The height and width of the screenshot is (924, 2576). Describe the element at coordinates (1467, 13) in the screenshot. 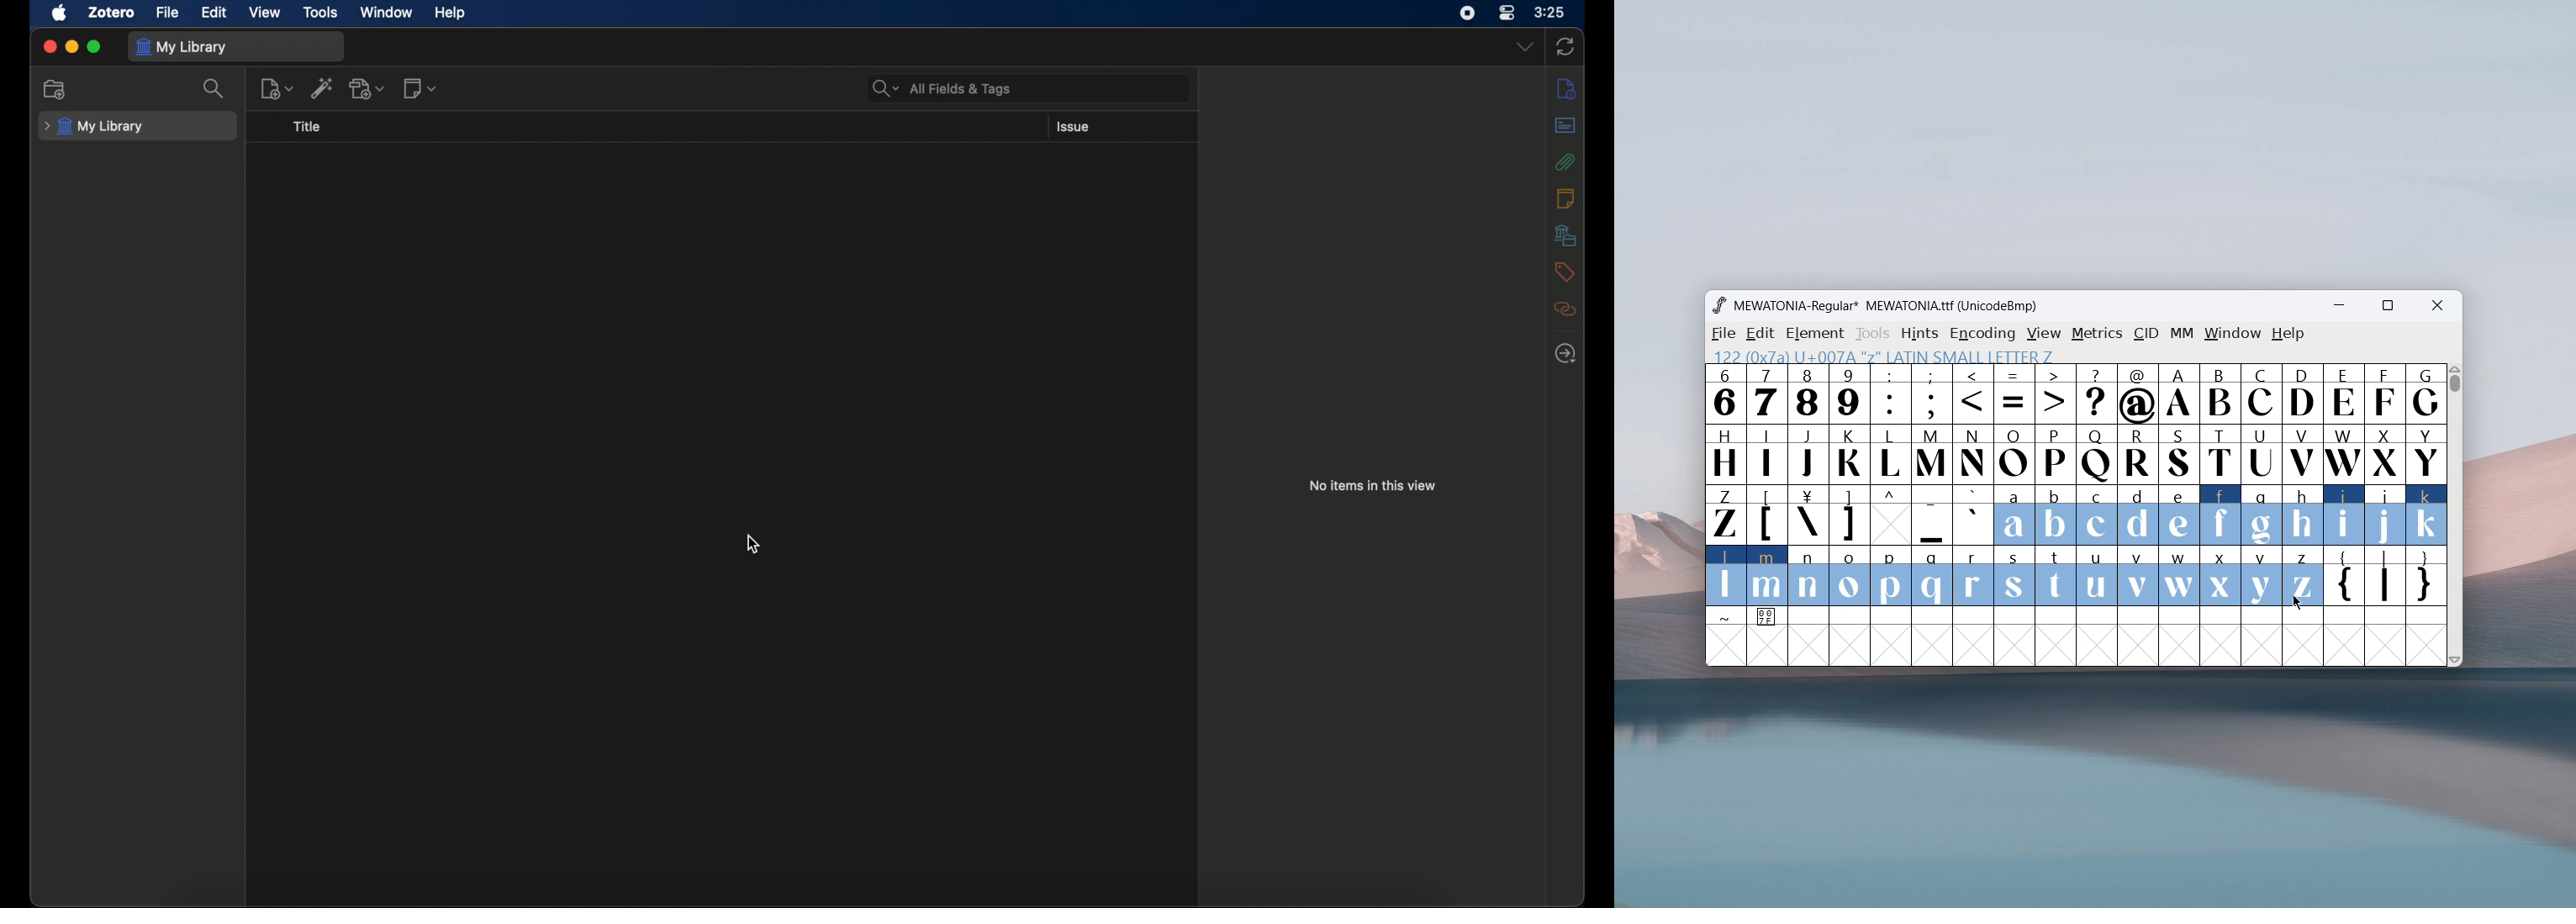

I see `screen recorder` at that location.